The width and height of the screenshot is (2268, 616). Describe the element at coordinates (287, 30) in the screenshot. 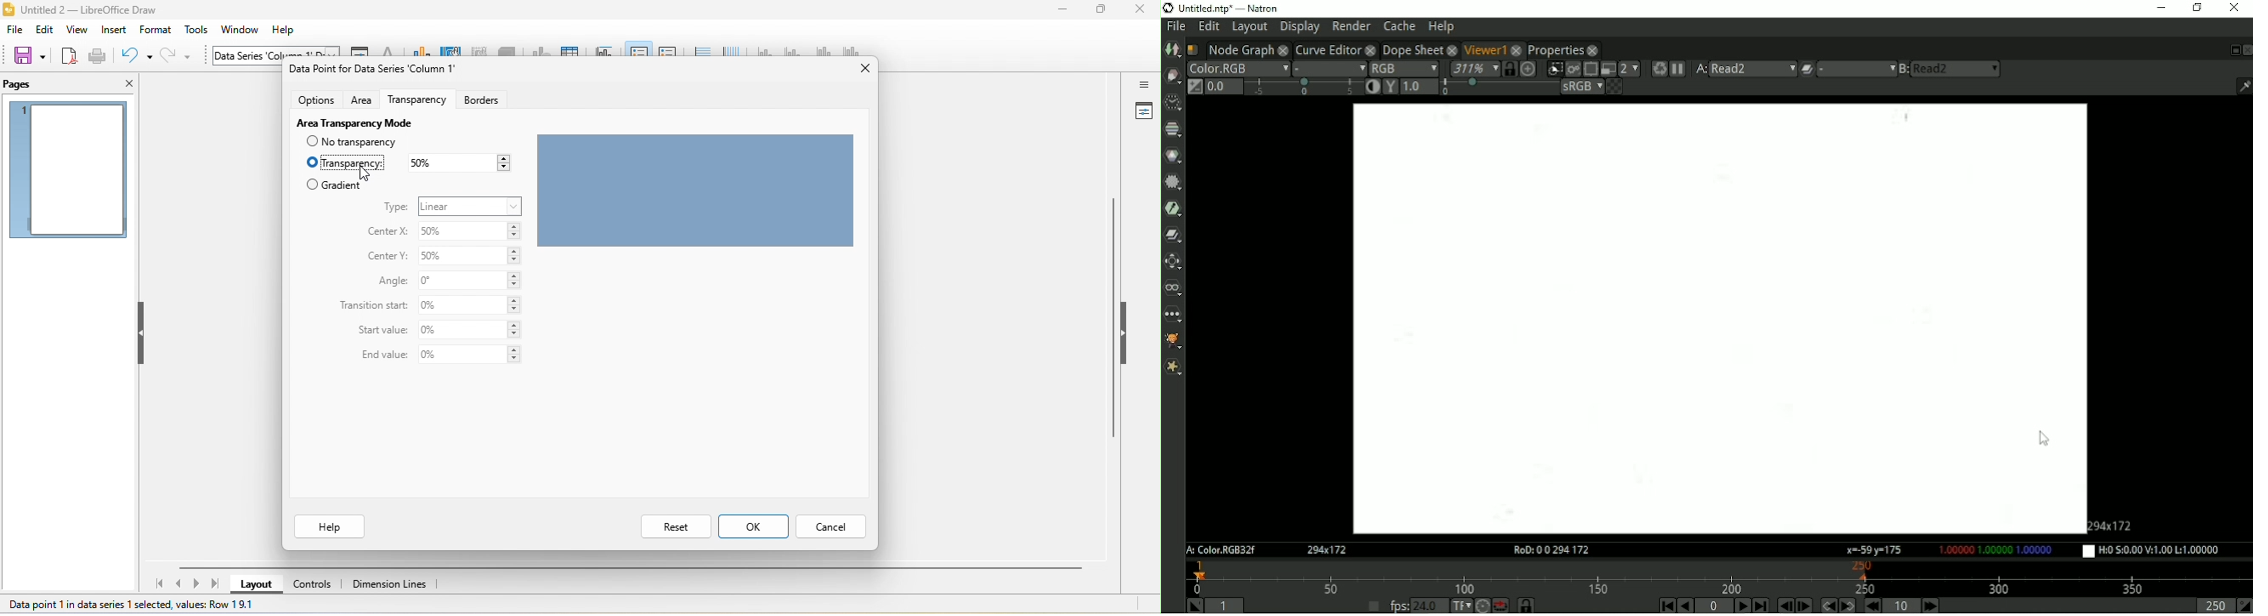

I see `help` at that location.